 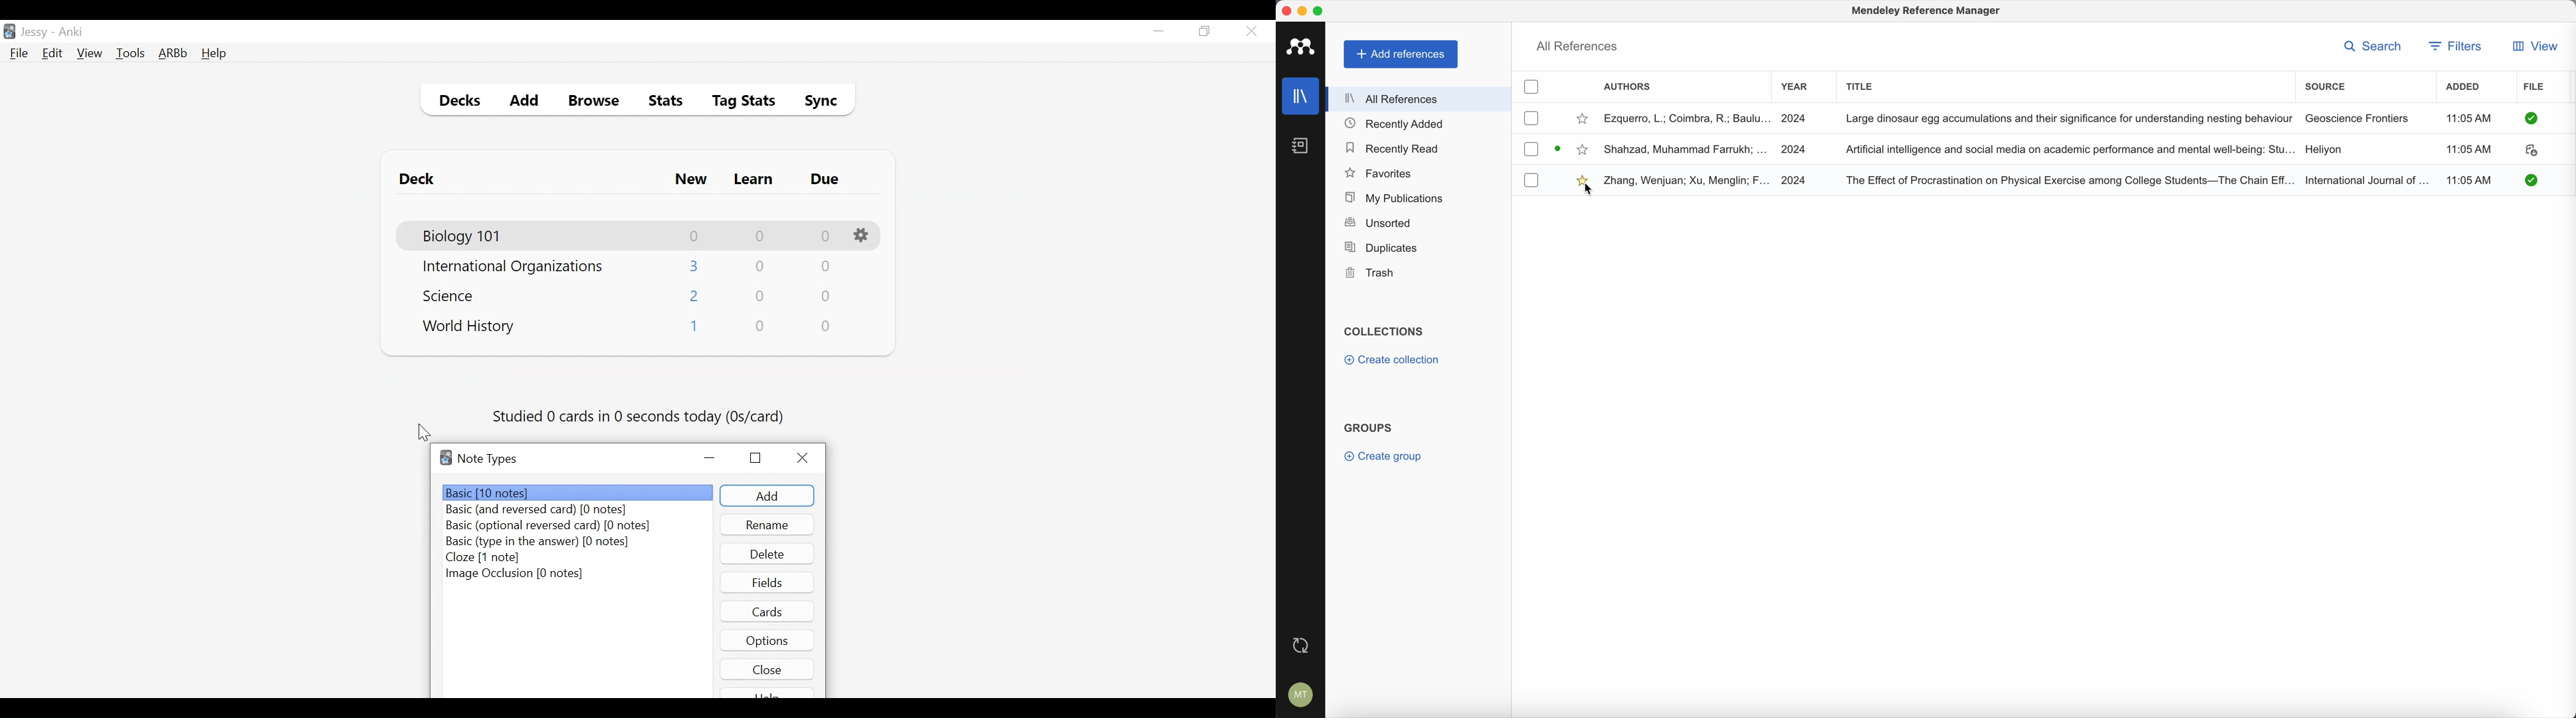 I want to click on Advanced Review Button bar, so click(x=173, y=53).